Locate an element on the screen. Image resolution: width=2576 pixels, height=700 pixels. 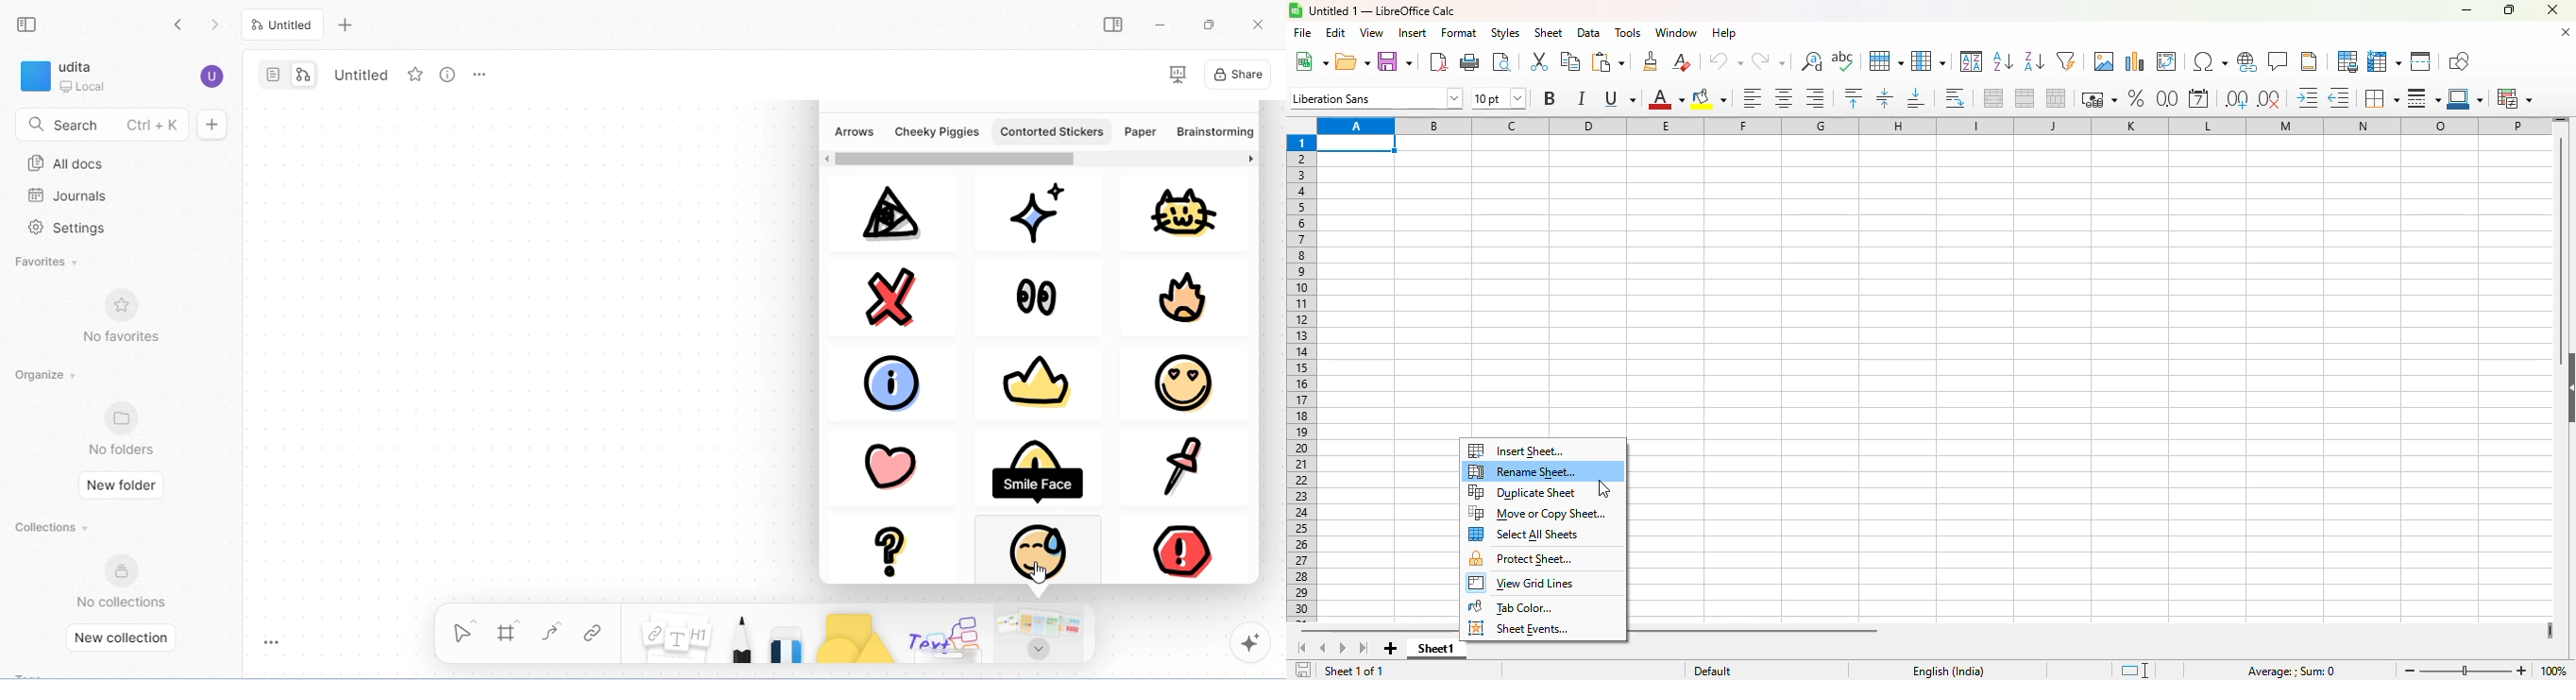
default is located at coordinates (1713, 671).